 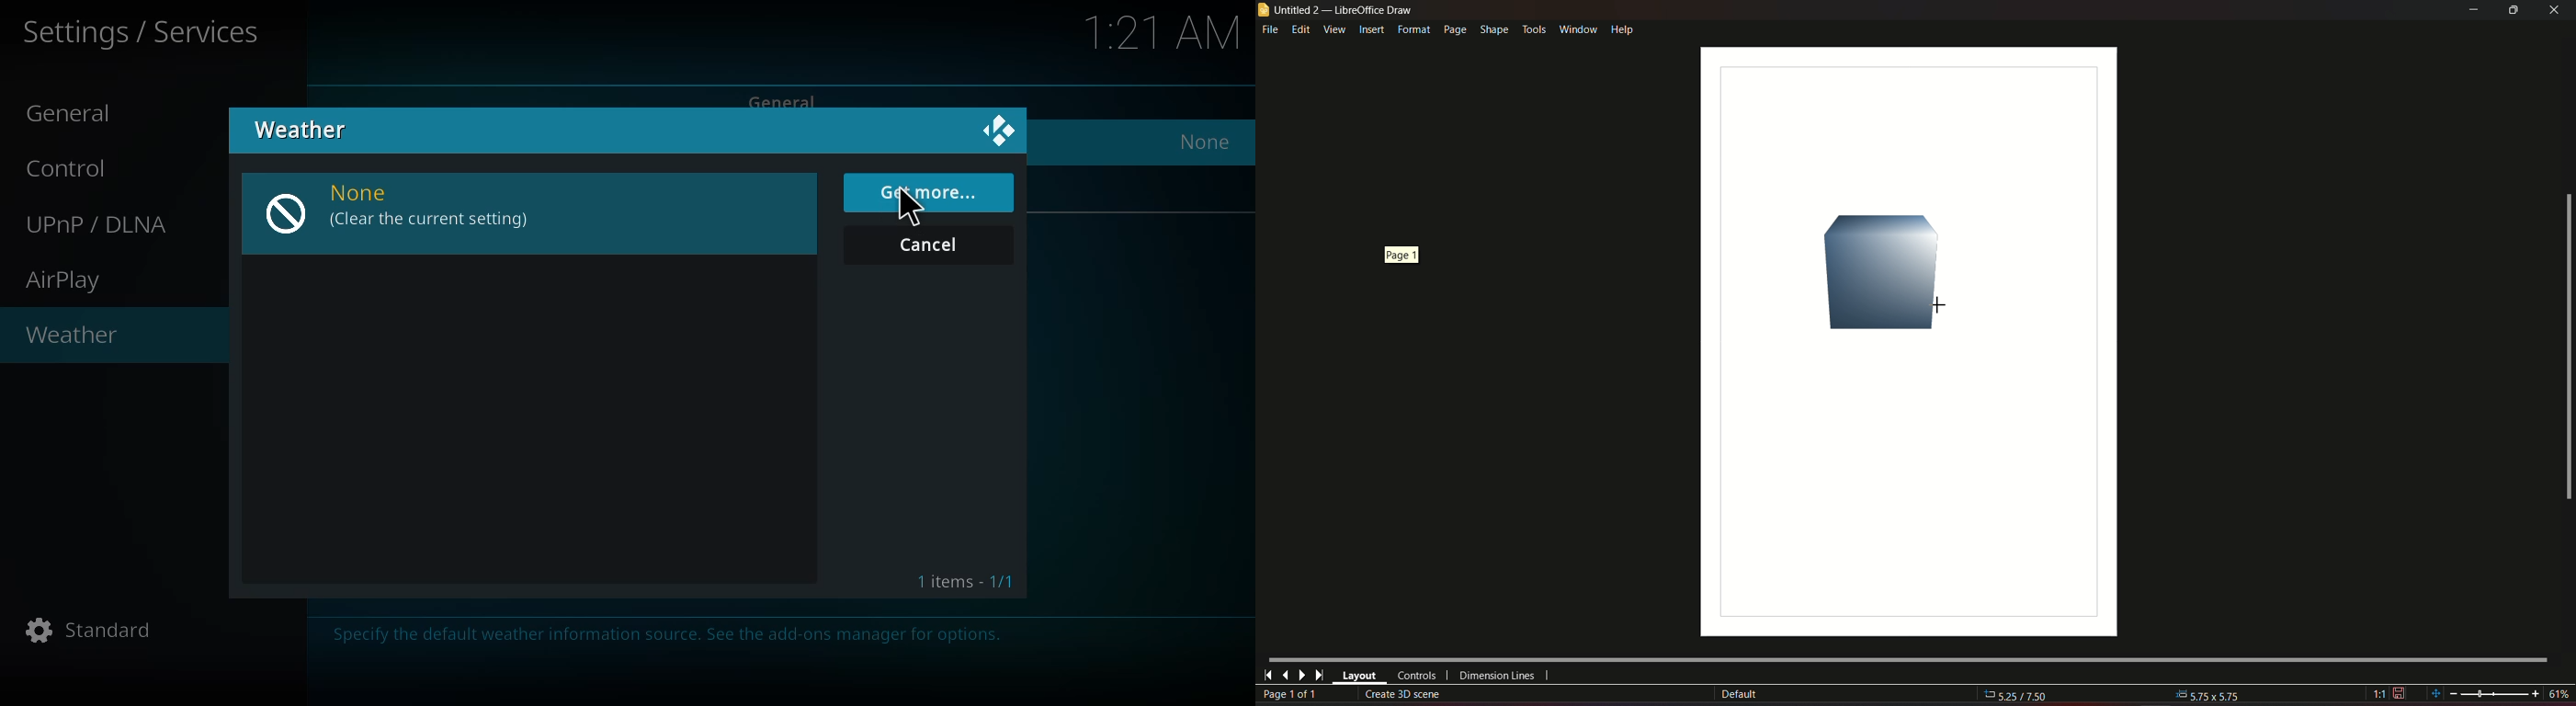 I want to click on none, so click(x=1205, y=142).